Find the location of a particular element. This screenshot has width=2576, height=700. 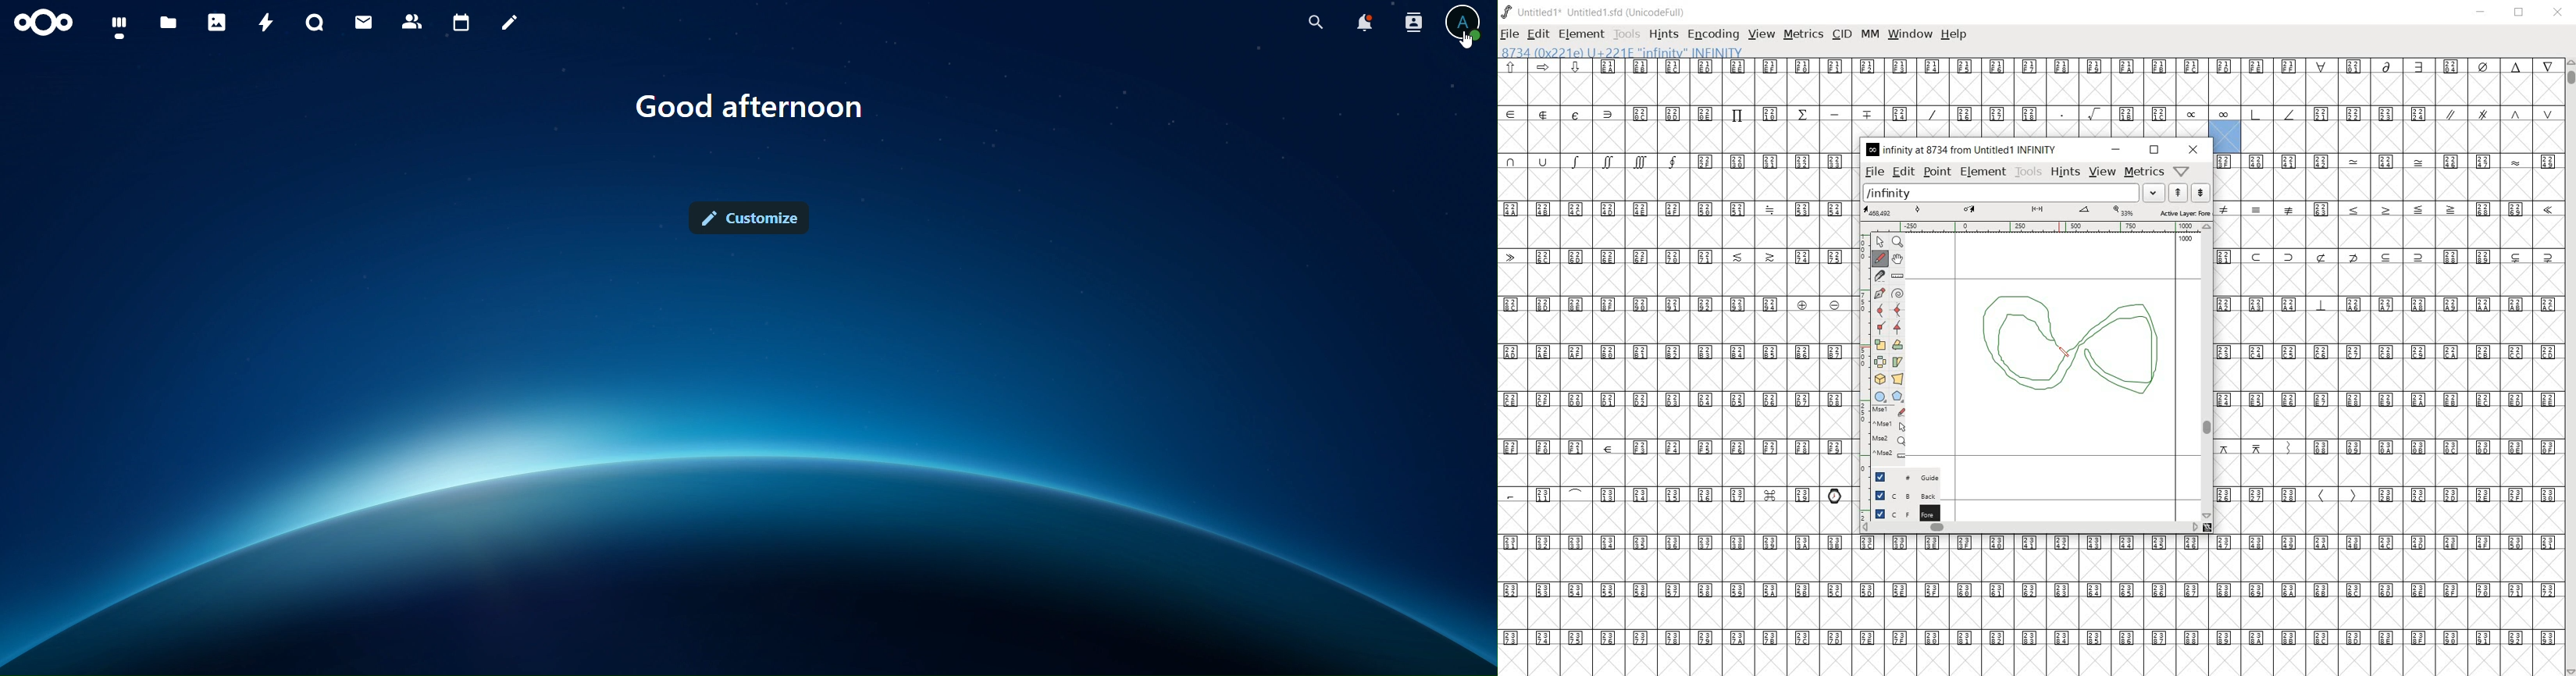

Designing infinity symbol is located at coordinates (2068, 349).